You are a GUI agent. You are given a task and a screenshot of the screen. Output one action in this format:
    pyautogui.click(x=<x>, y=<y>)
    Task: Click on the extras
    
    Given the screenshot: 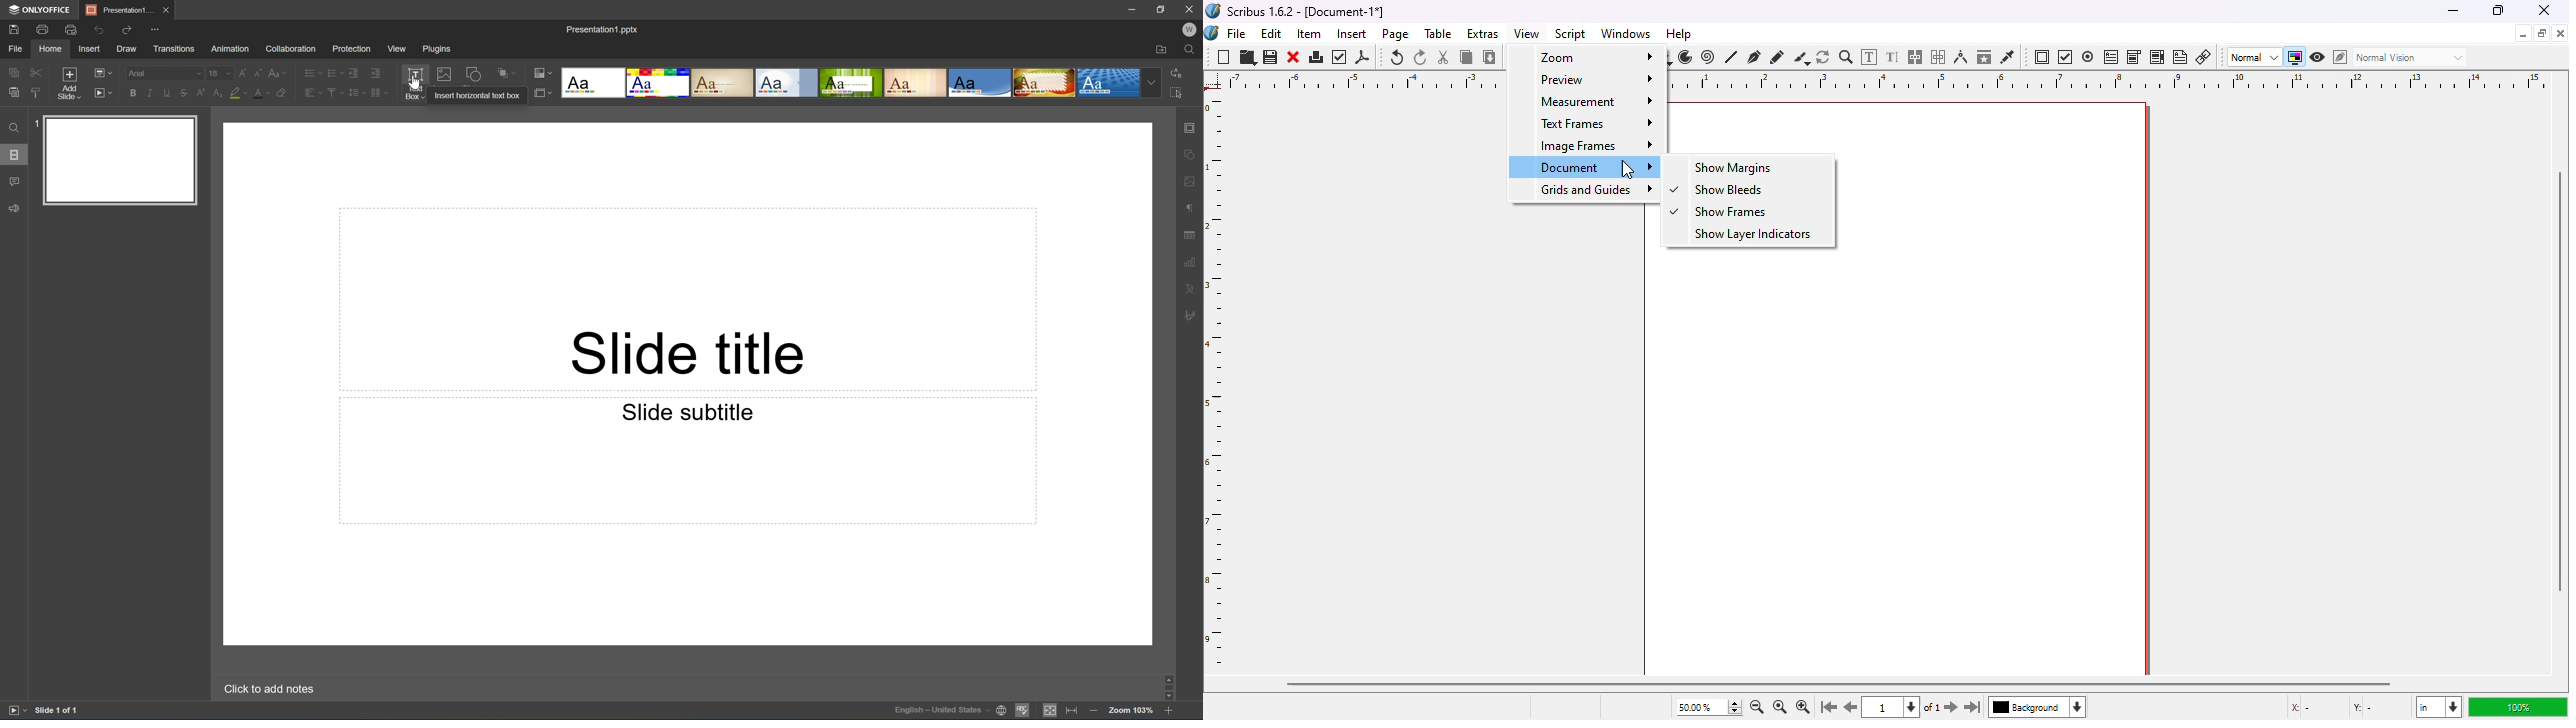 What is the action you would take?
    pyautogui.click(x=1483, y=33)
    